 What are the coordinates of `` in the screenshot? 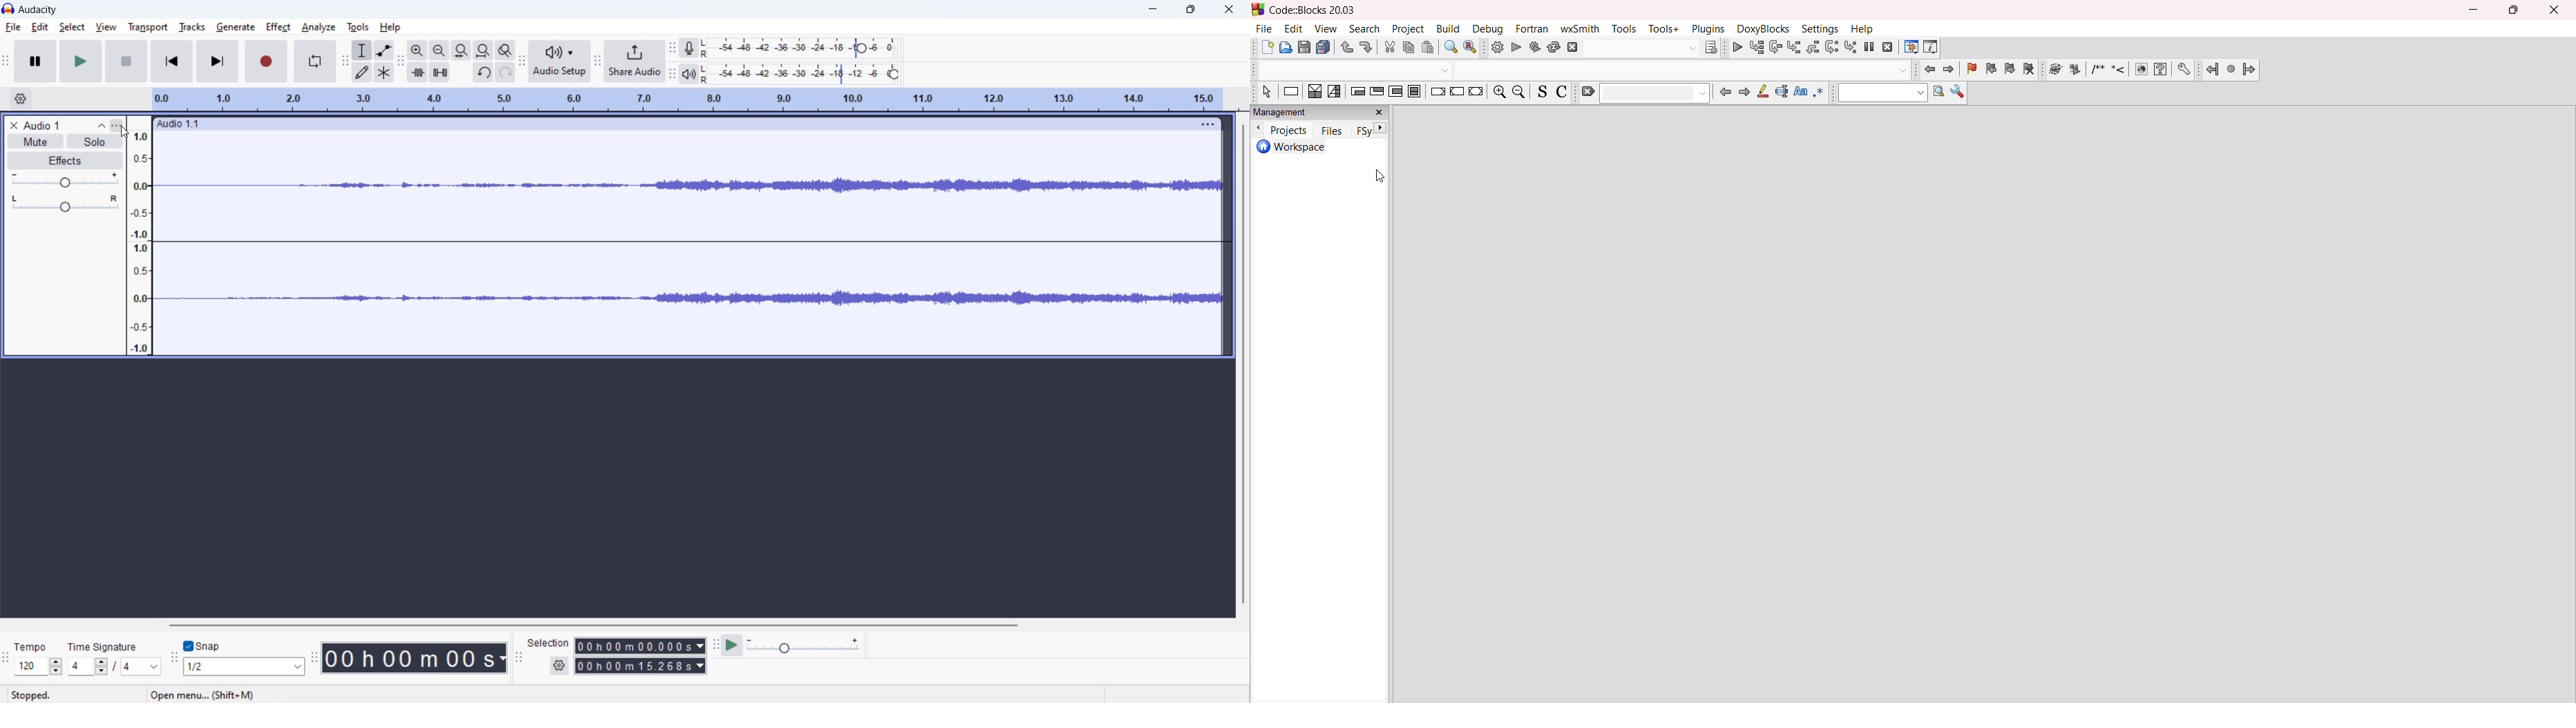 It's located at (1948, 70).